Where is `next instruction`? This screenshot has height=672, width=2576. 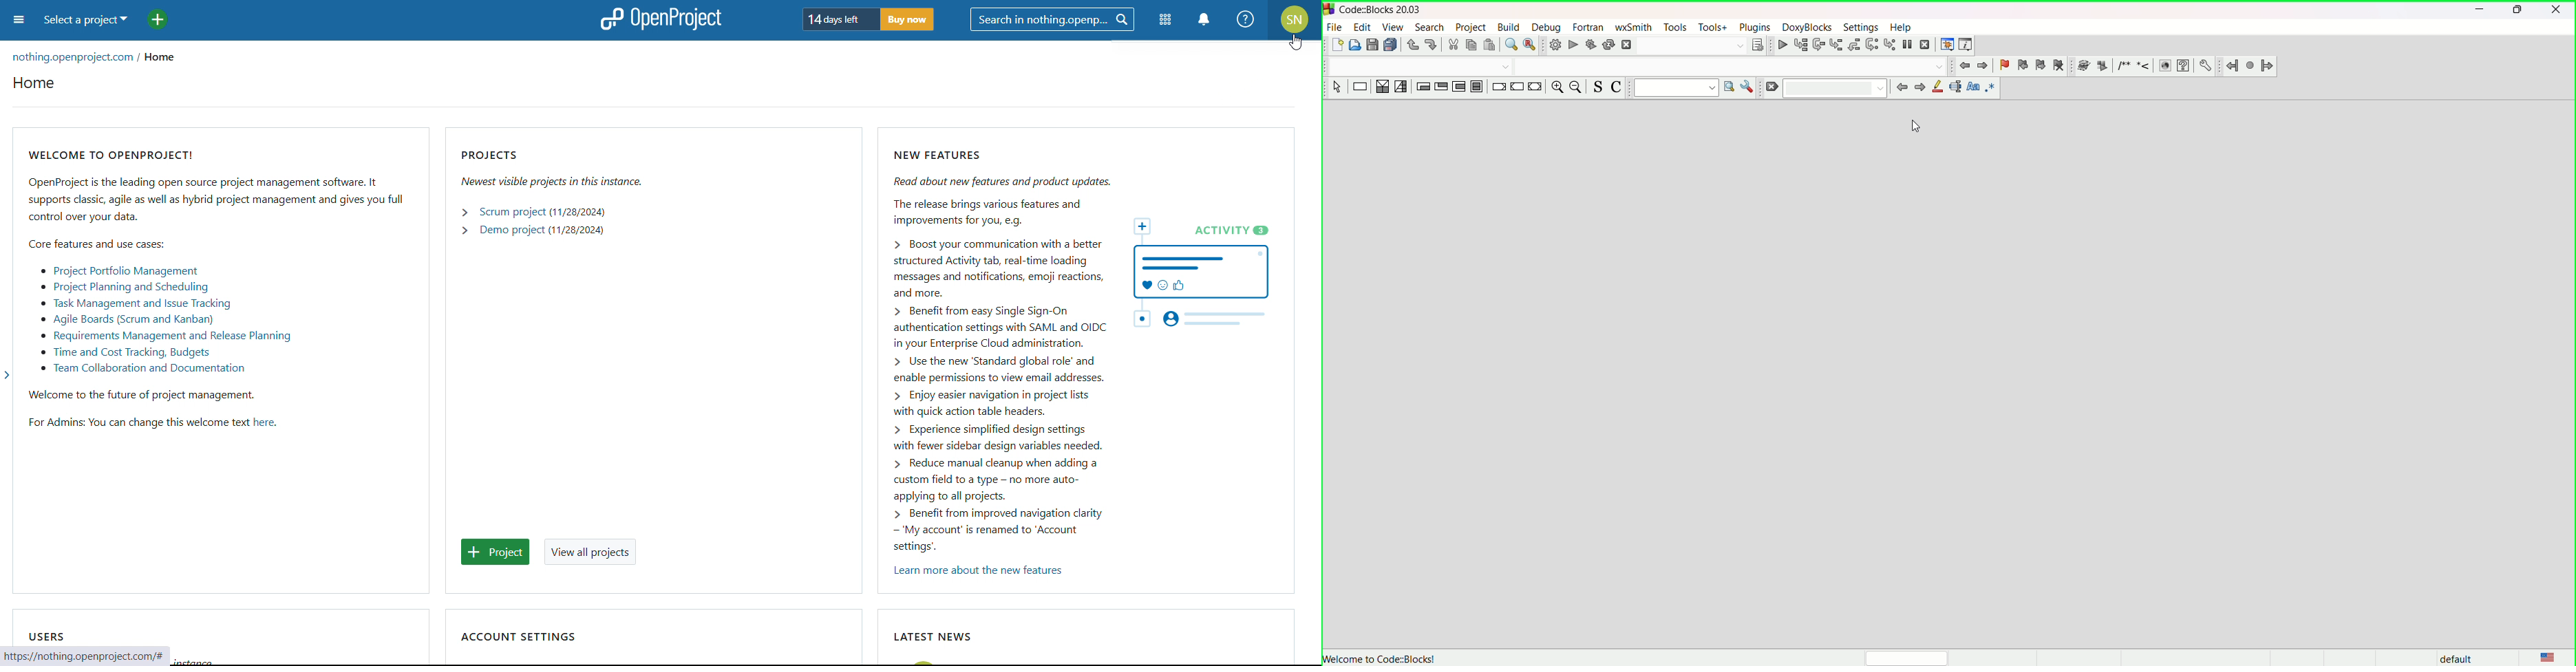 next instruction is located at coordinates (1872, 44).